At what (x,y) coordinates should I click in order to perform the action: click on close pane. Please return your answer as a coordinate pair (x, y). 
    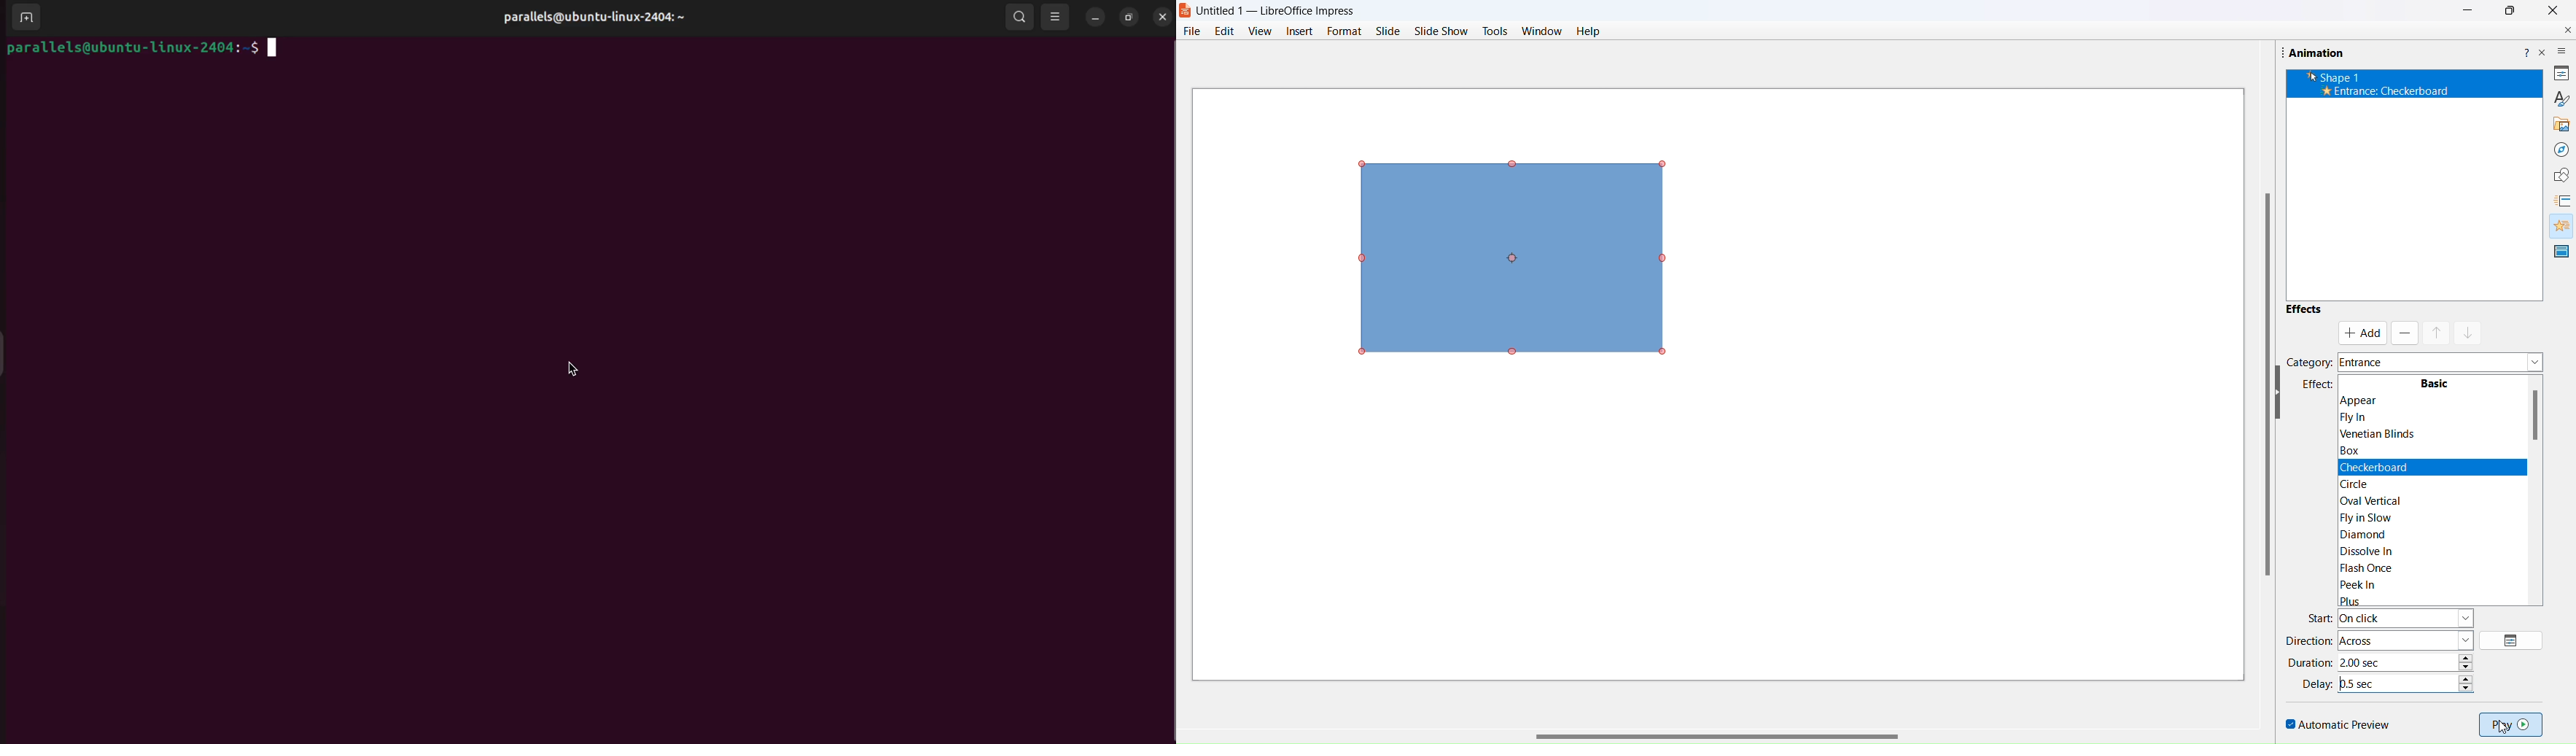
    Looking at the image, I should click on (2543, 57).